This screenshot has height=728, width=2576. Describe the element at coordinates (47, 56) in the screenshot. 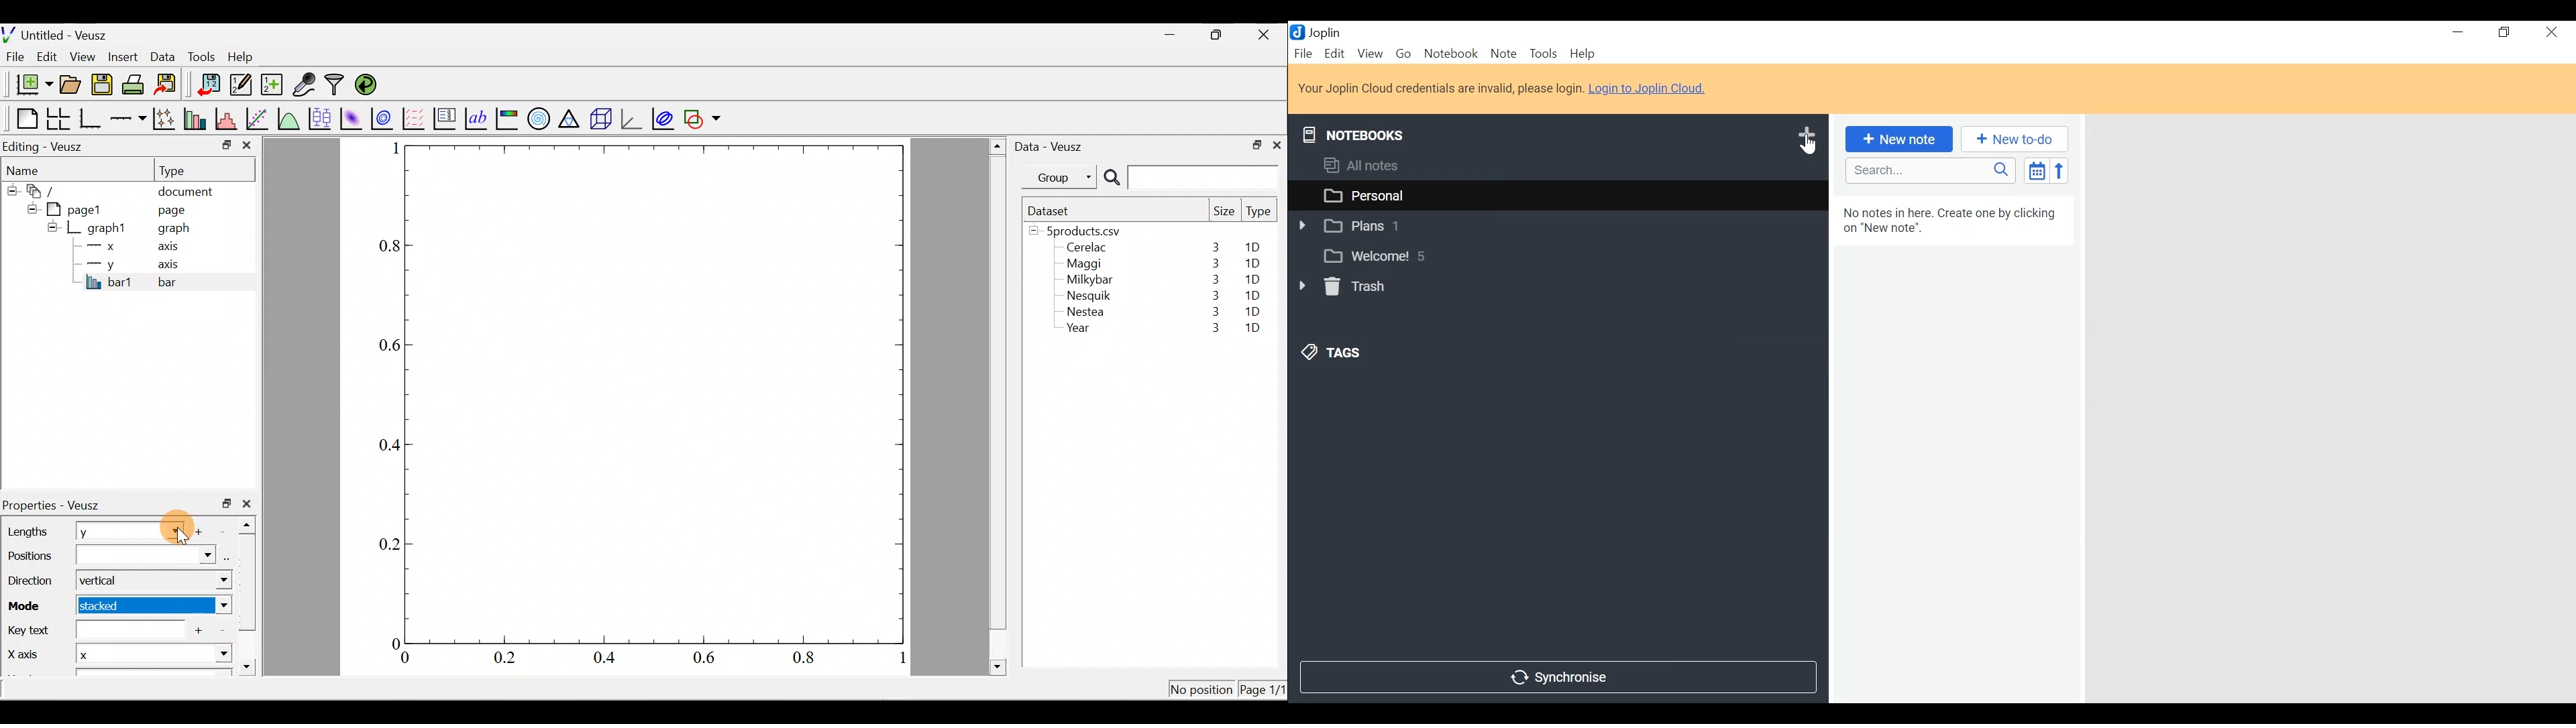

I see `Edit` at that location.